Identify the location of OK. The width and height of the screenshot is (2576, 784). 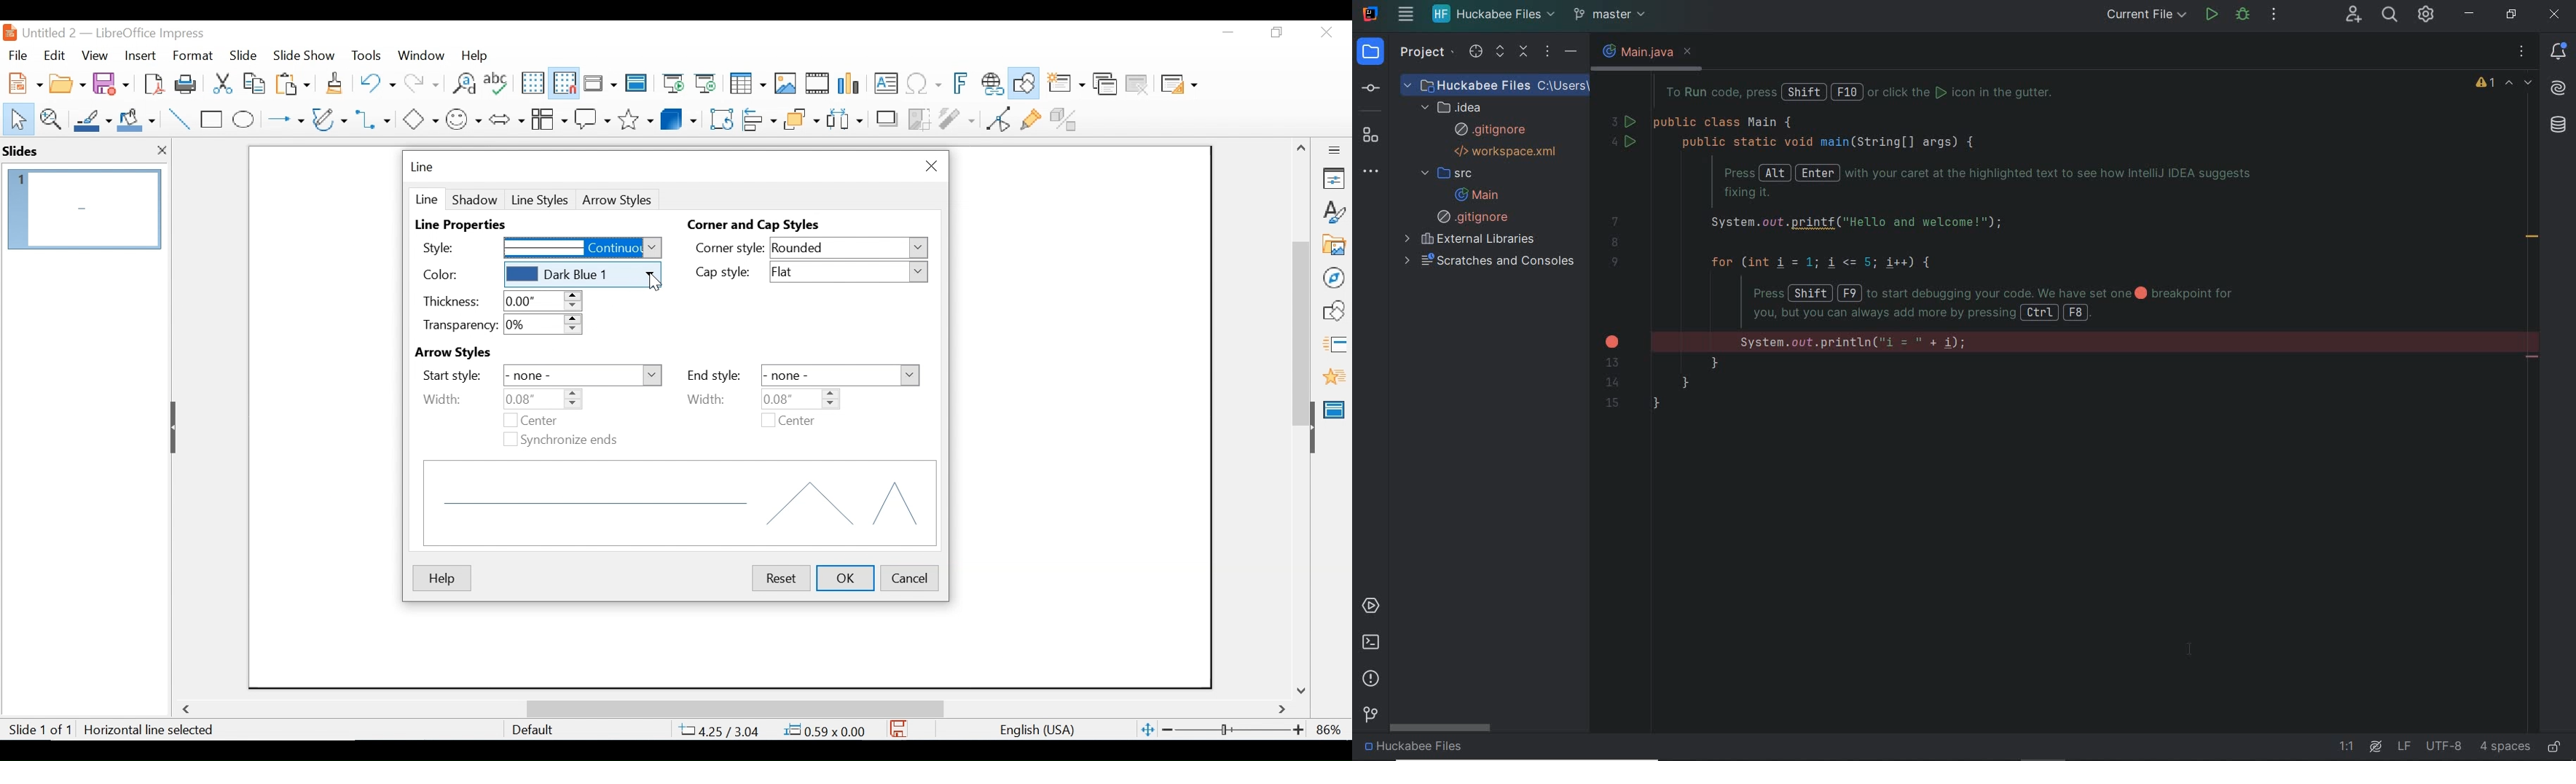
(846, 578).